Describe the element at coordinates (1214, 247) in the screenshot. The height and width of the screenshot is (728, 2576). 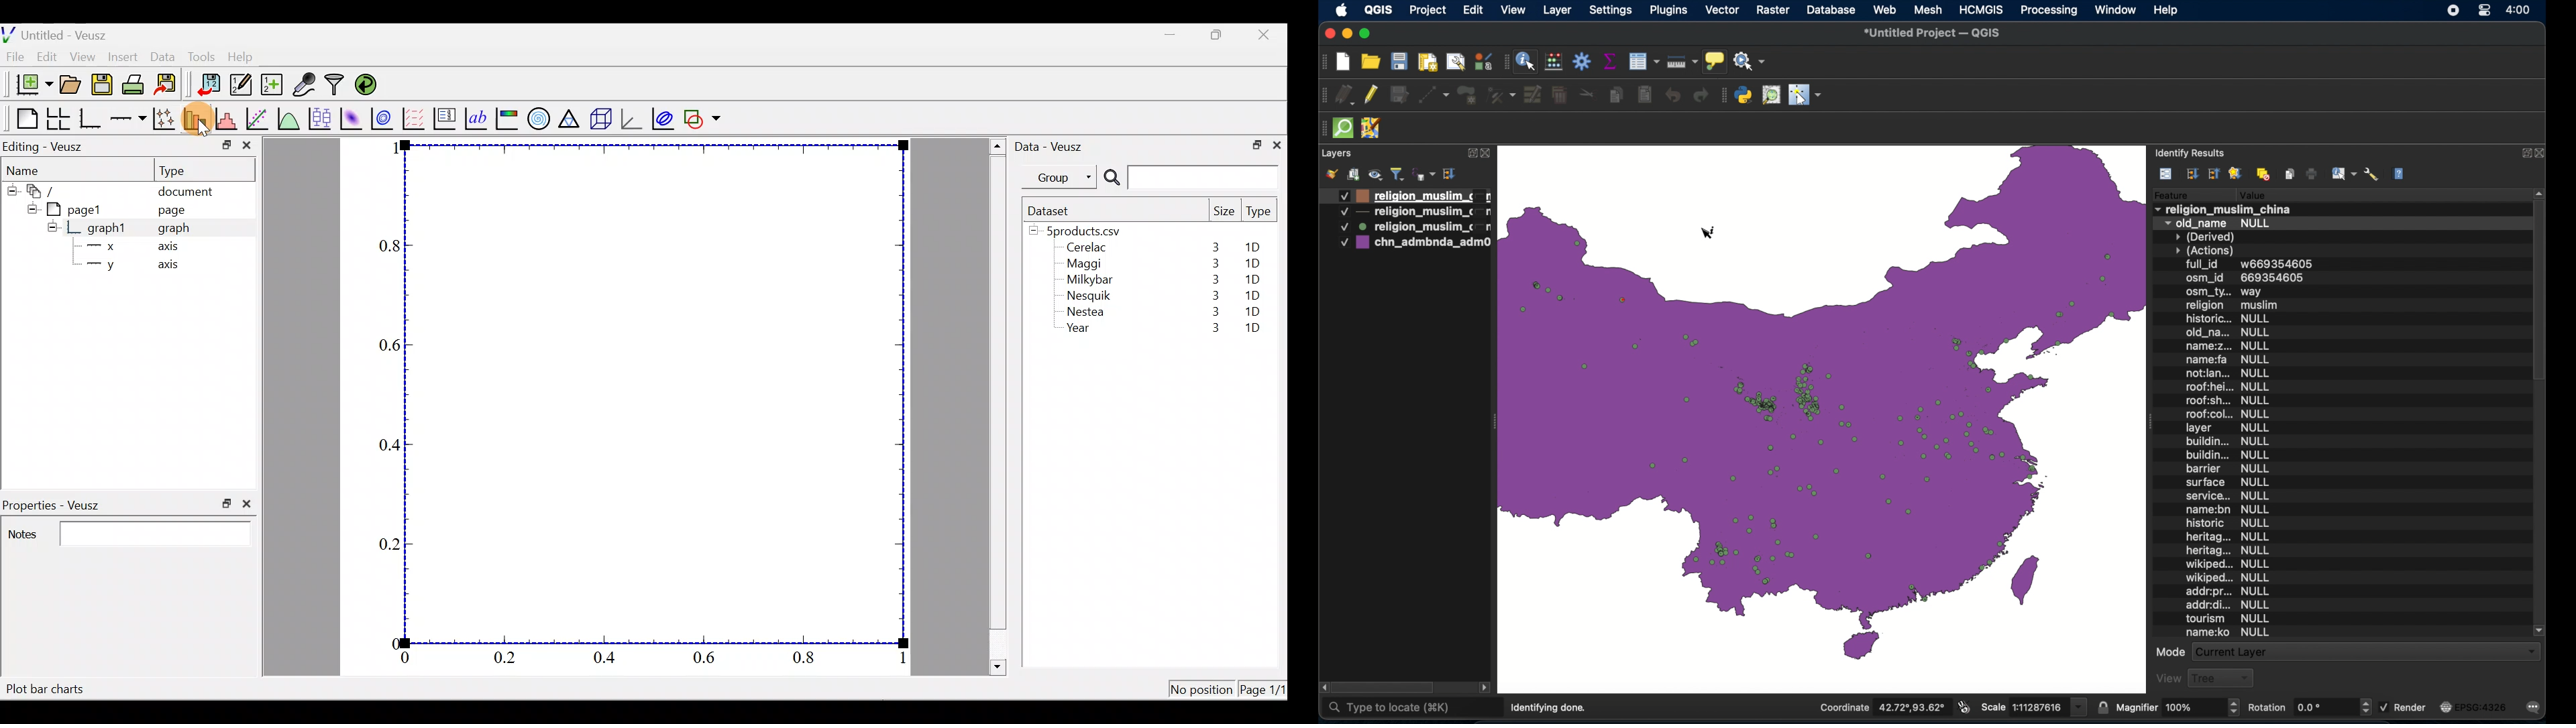
I see `3` at that location.